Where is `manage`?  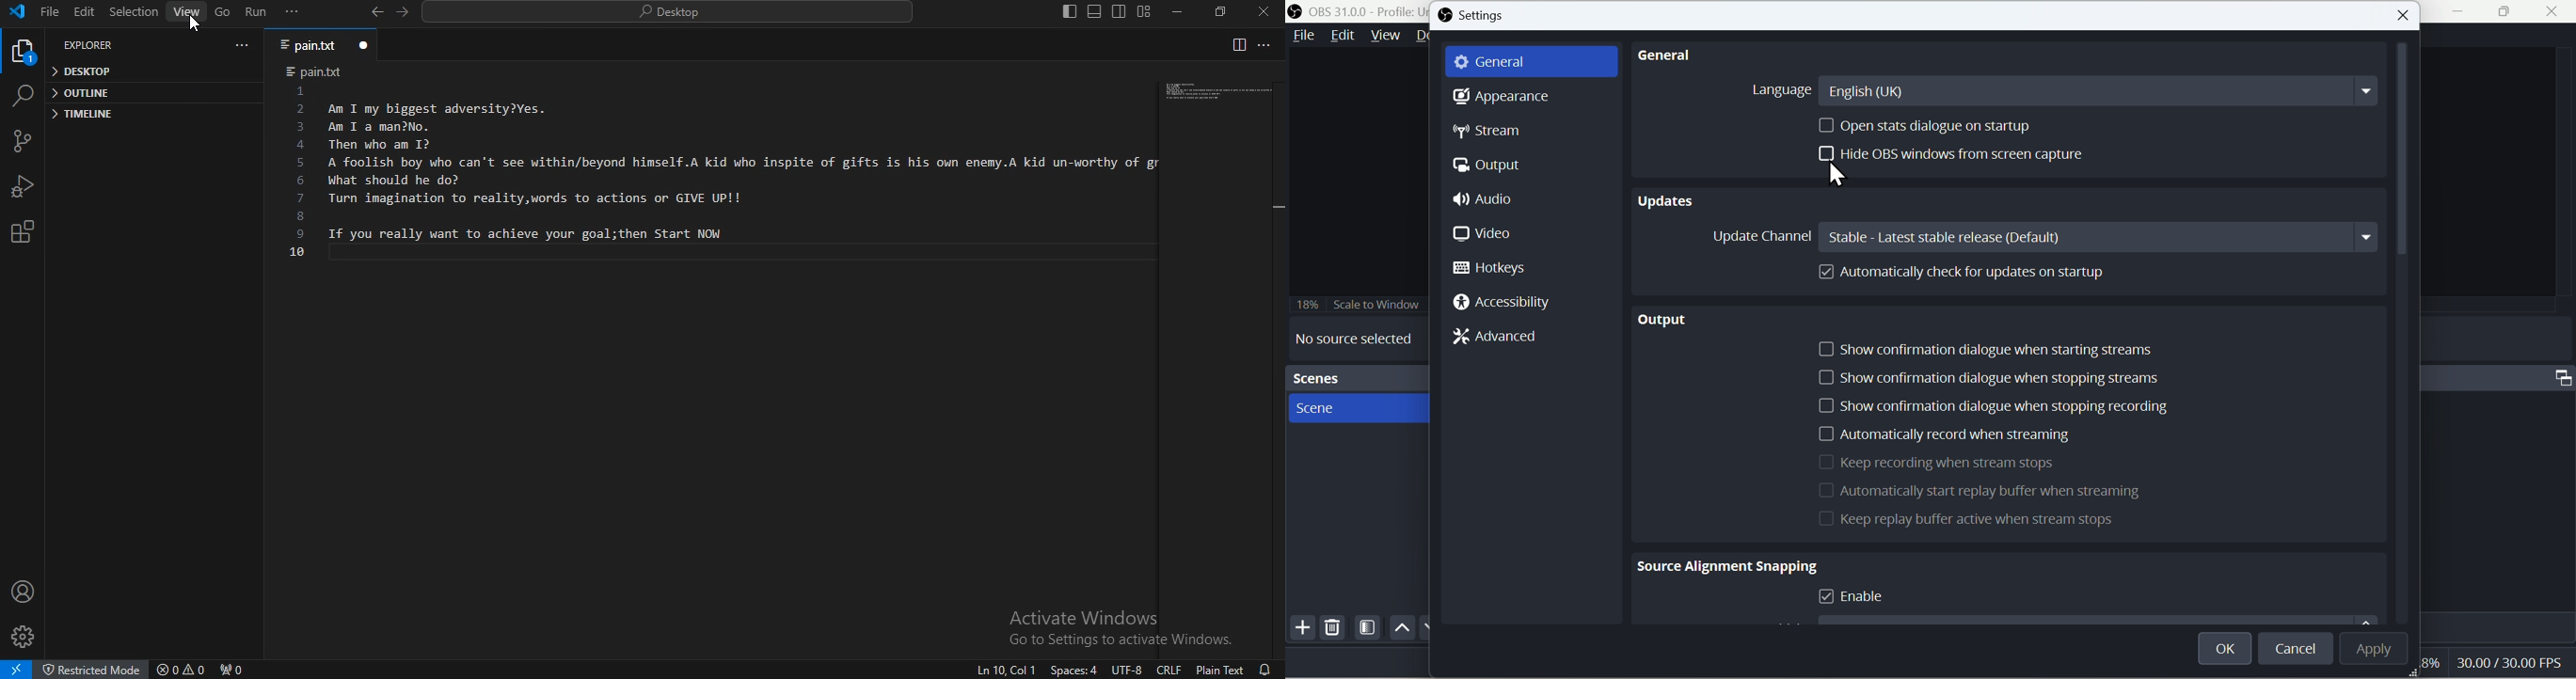 manage is located at coordinates (25, 636).